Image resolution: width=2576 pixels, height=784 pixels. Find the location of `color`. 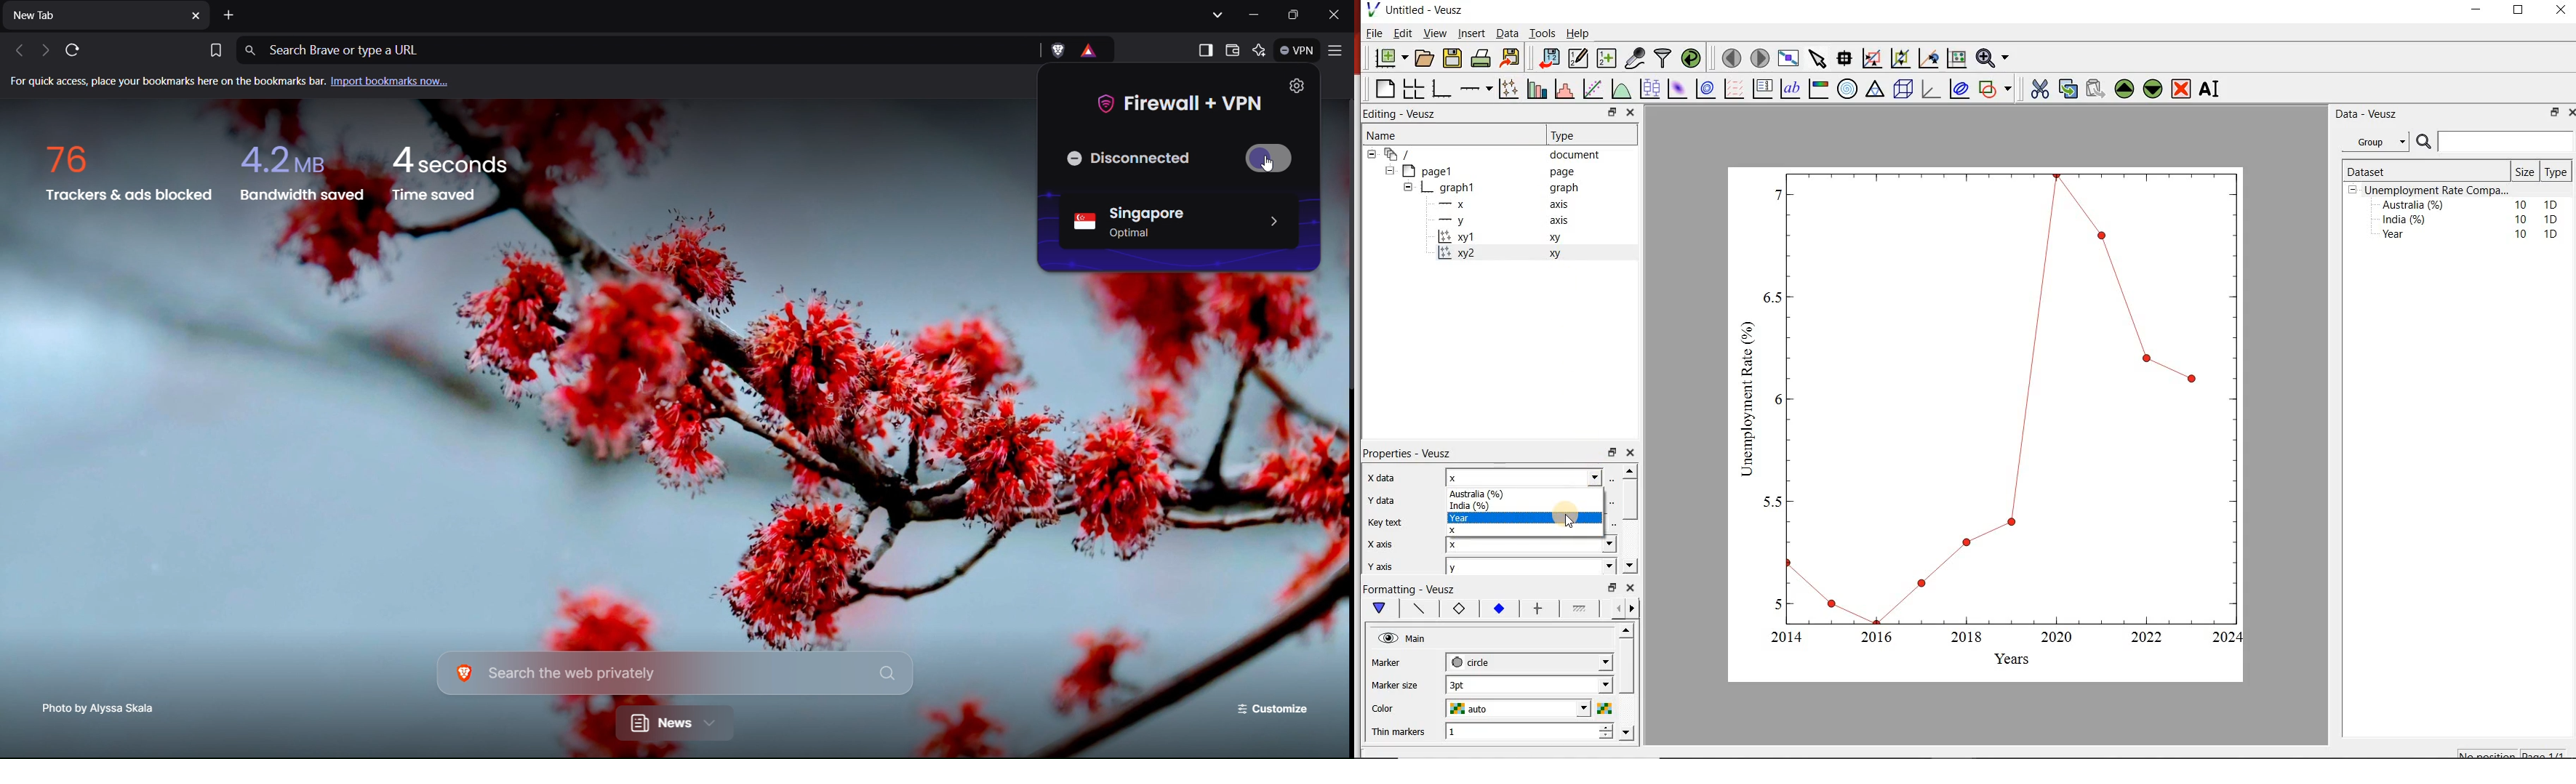

color is located at coordinates (1394, 709).